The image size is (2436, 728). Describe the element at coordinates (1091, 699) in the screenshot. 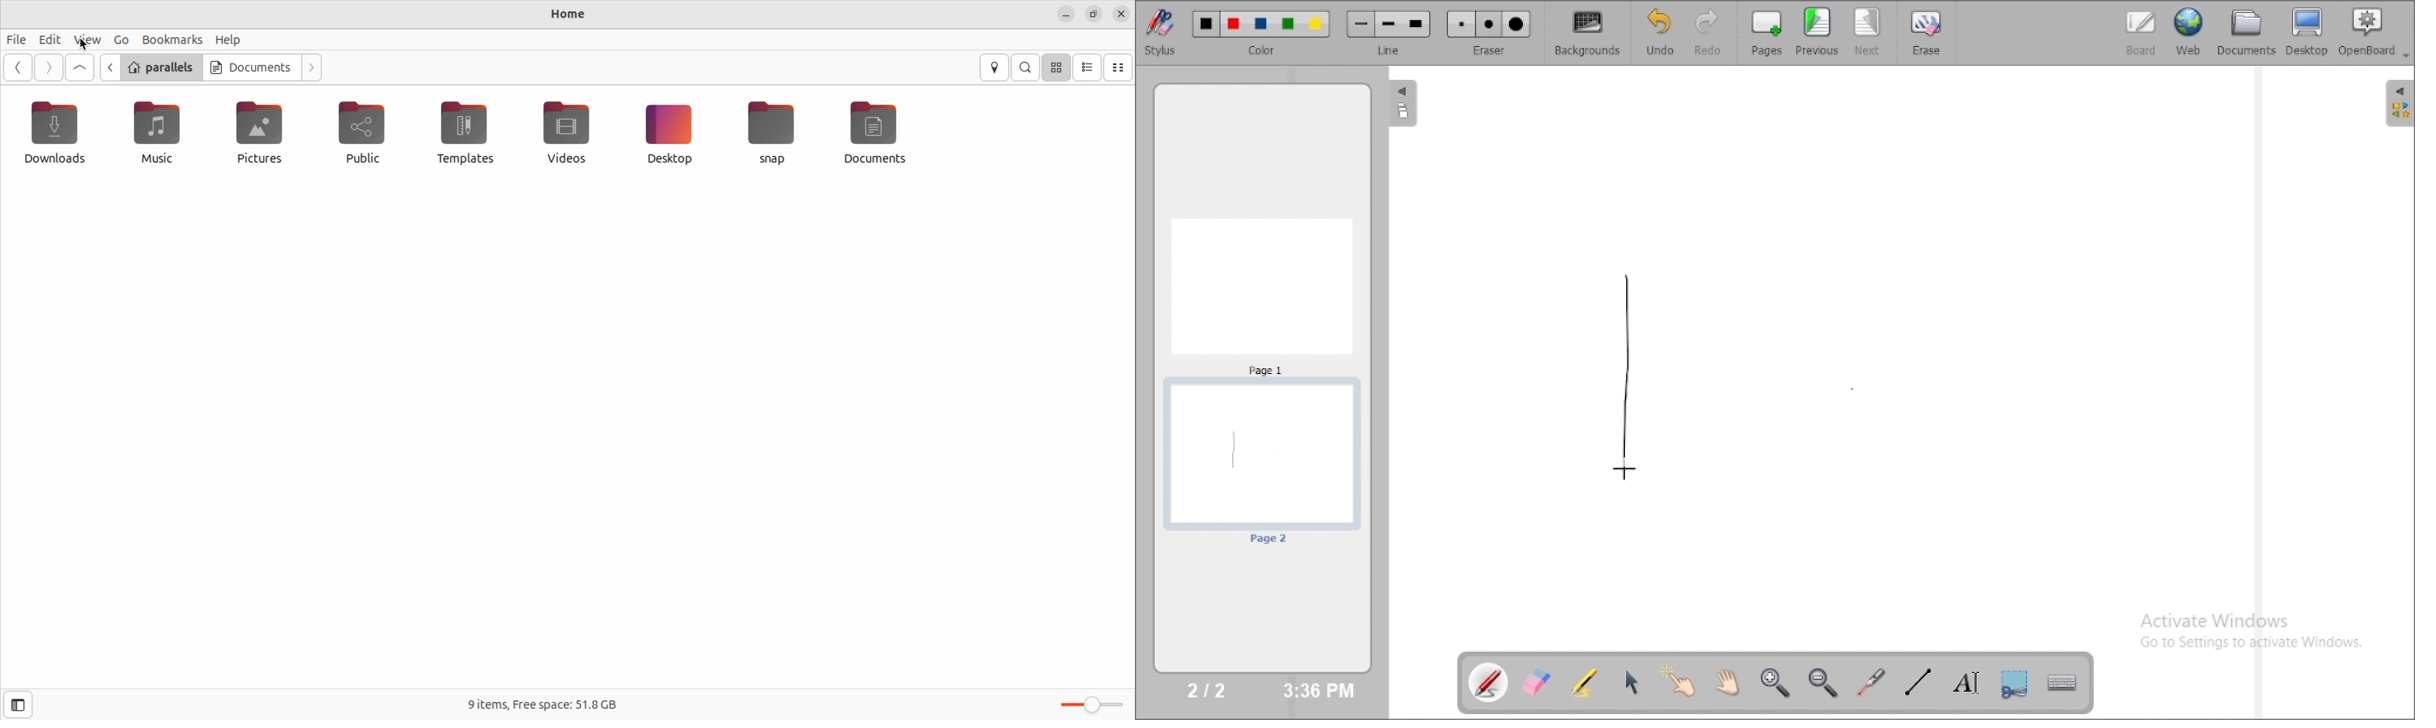

I see `Toggle zoom` at that location.